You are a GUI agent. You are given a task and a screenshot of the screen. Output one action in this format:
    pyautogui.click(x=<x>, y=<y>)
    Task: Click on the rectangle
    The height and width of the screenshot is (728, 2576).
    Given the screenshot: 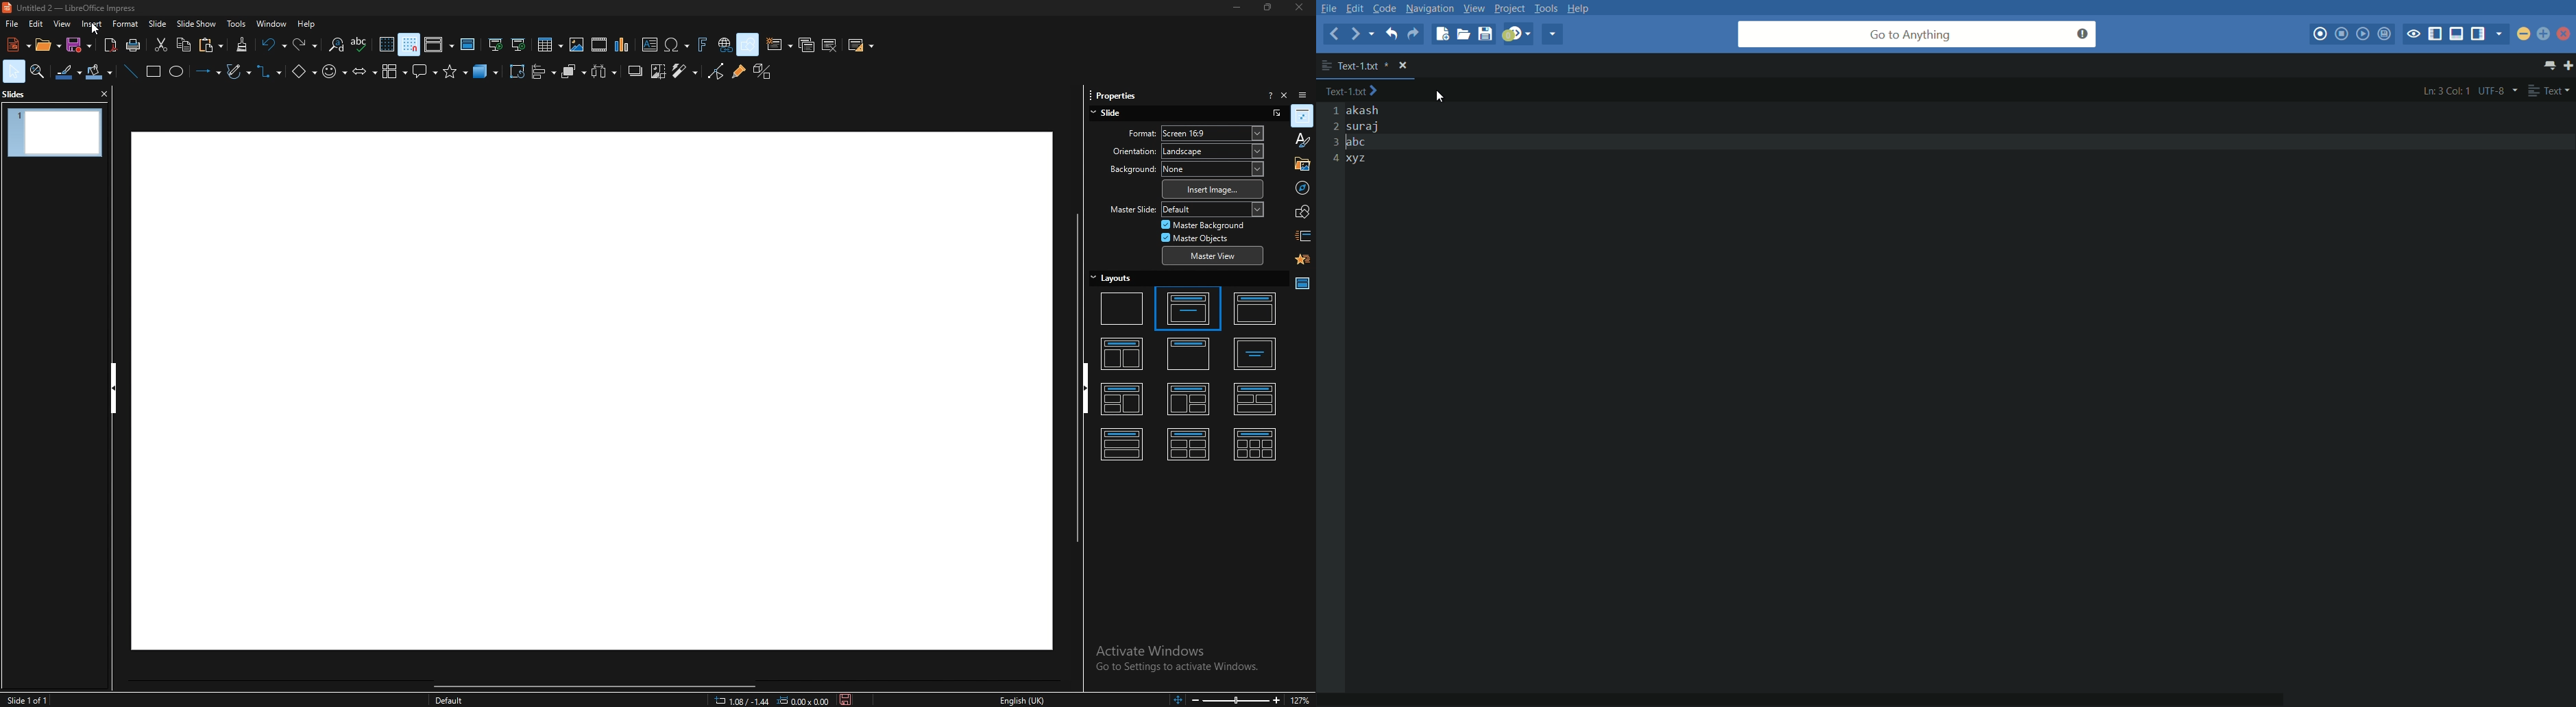 What is the action you would take?
    pyautogui.click(x=152, y=72)
    